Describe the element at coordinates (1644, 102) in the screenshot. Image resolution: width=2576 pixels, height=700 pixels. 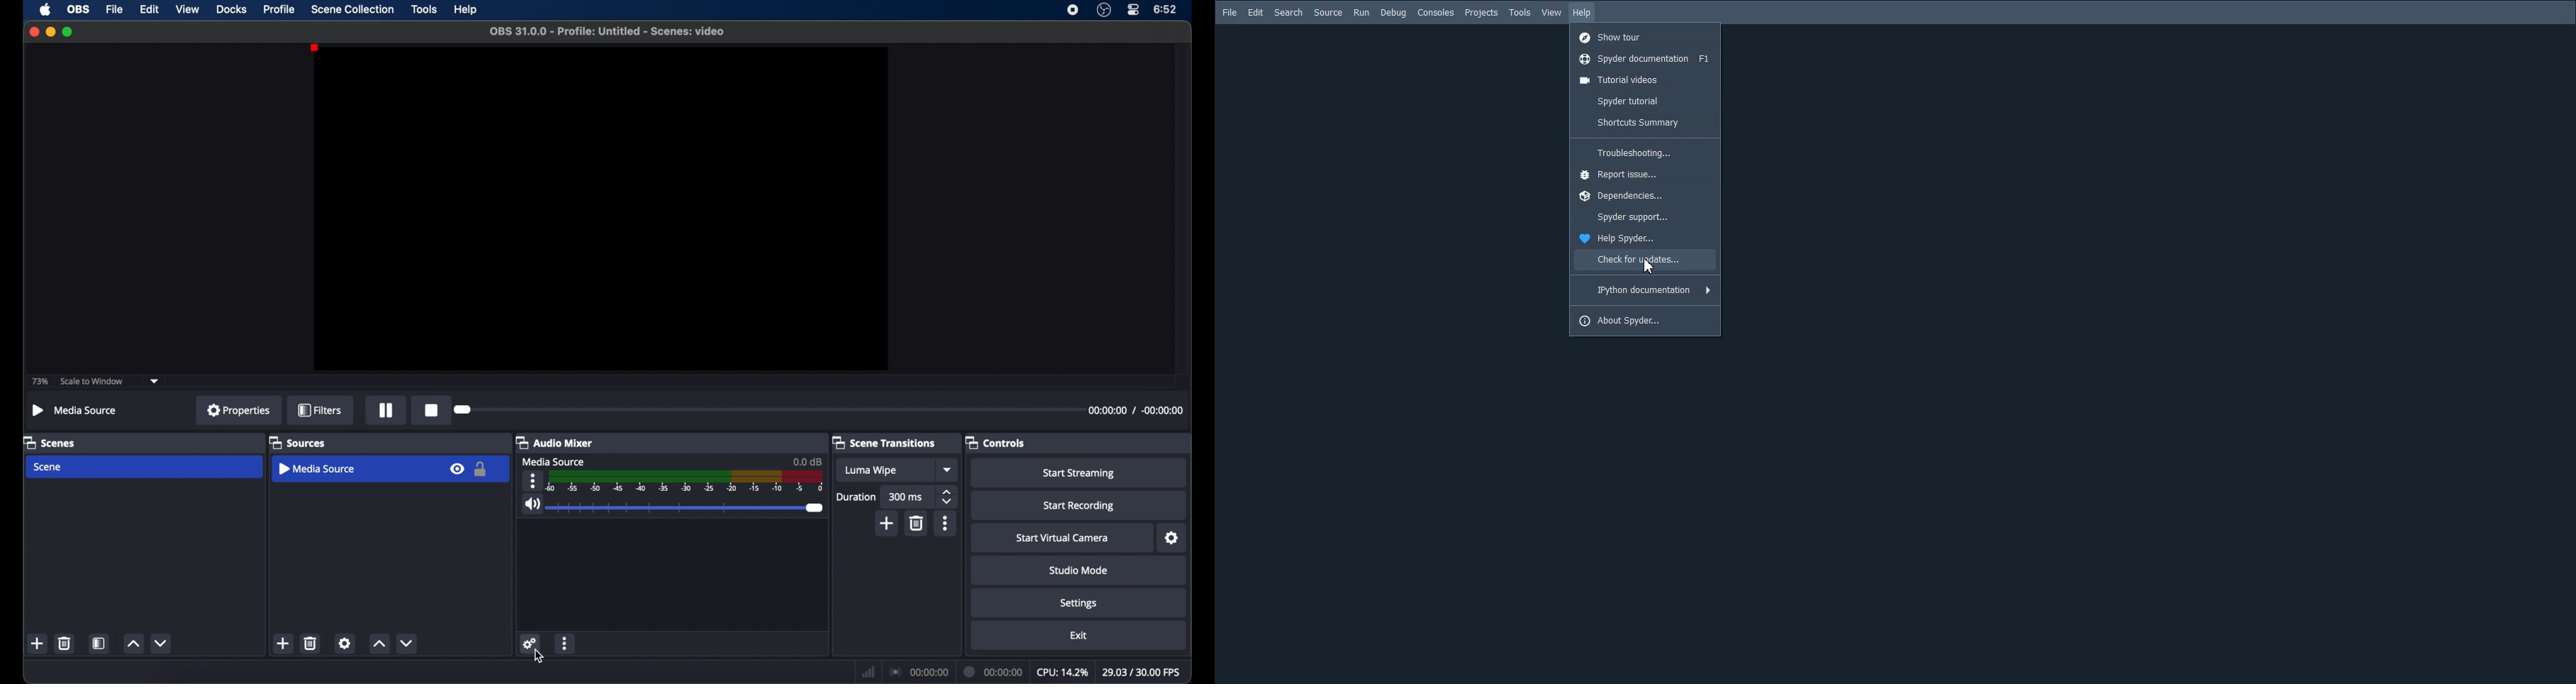
I see `Spyder tutorial` at that location.